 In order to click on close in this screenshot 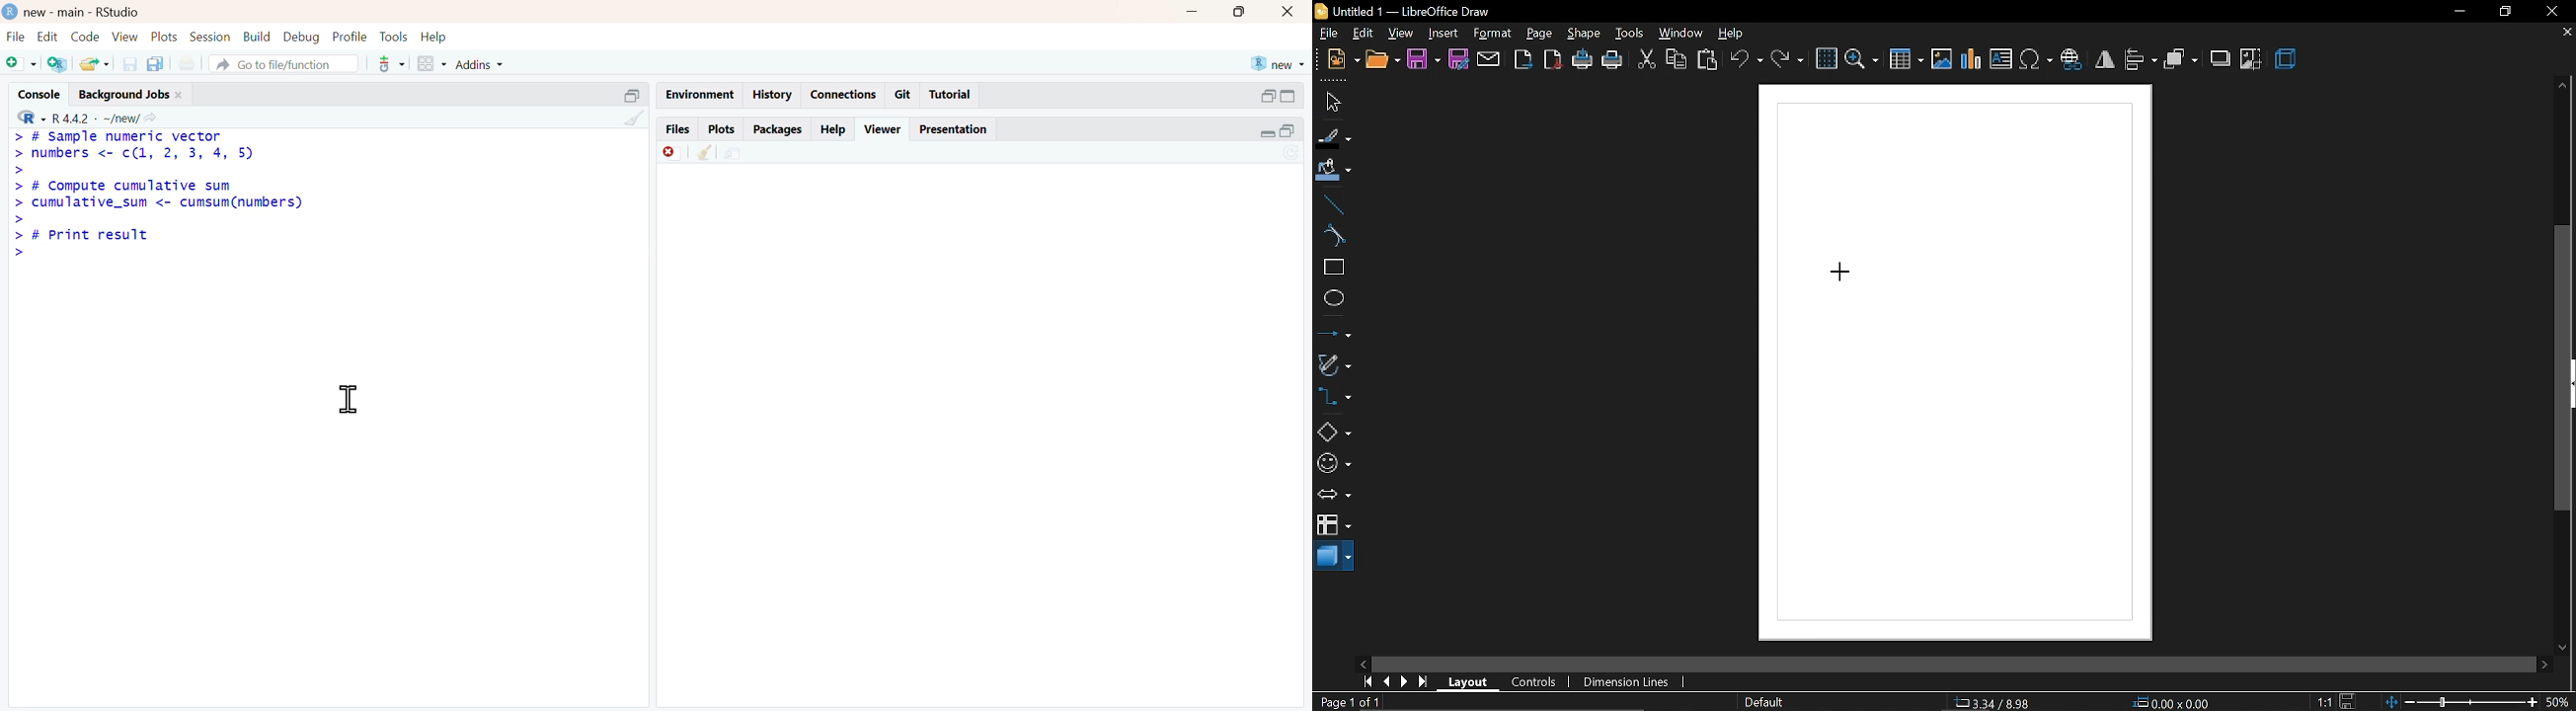, I will do `click(1289, 12)`.